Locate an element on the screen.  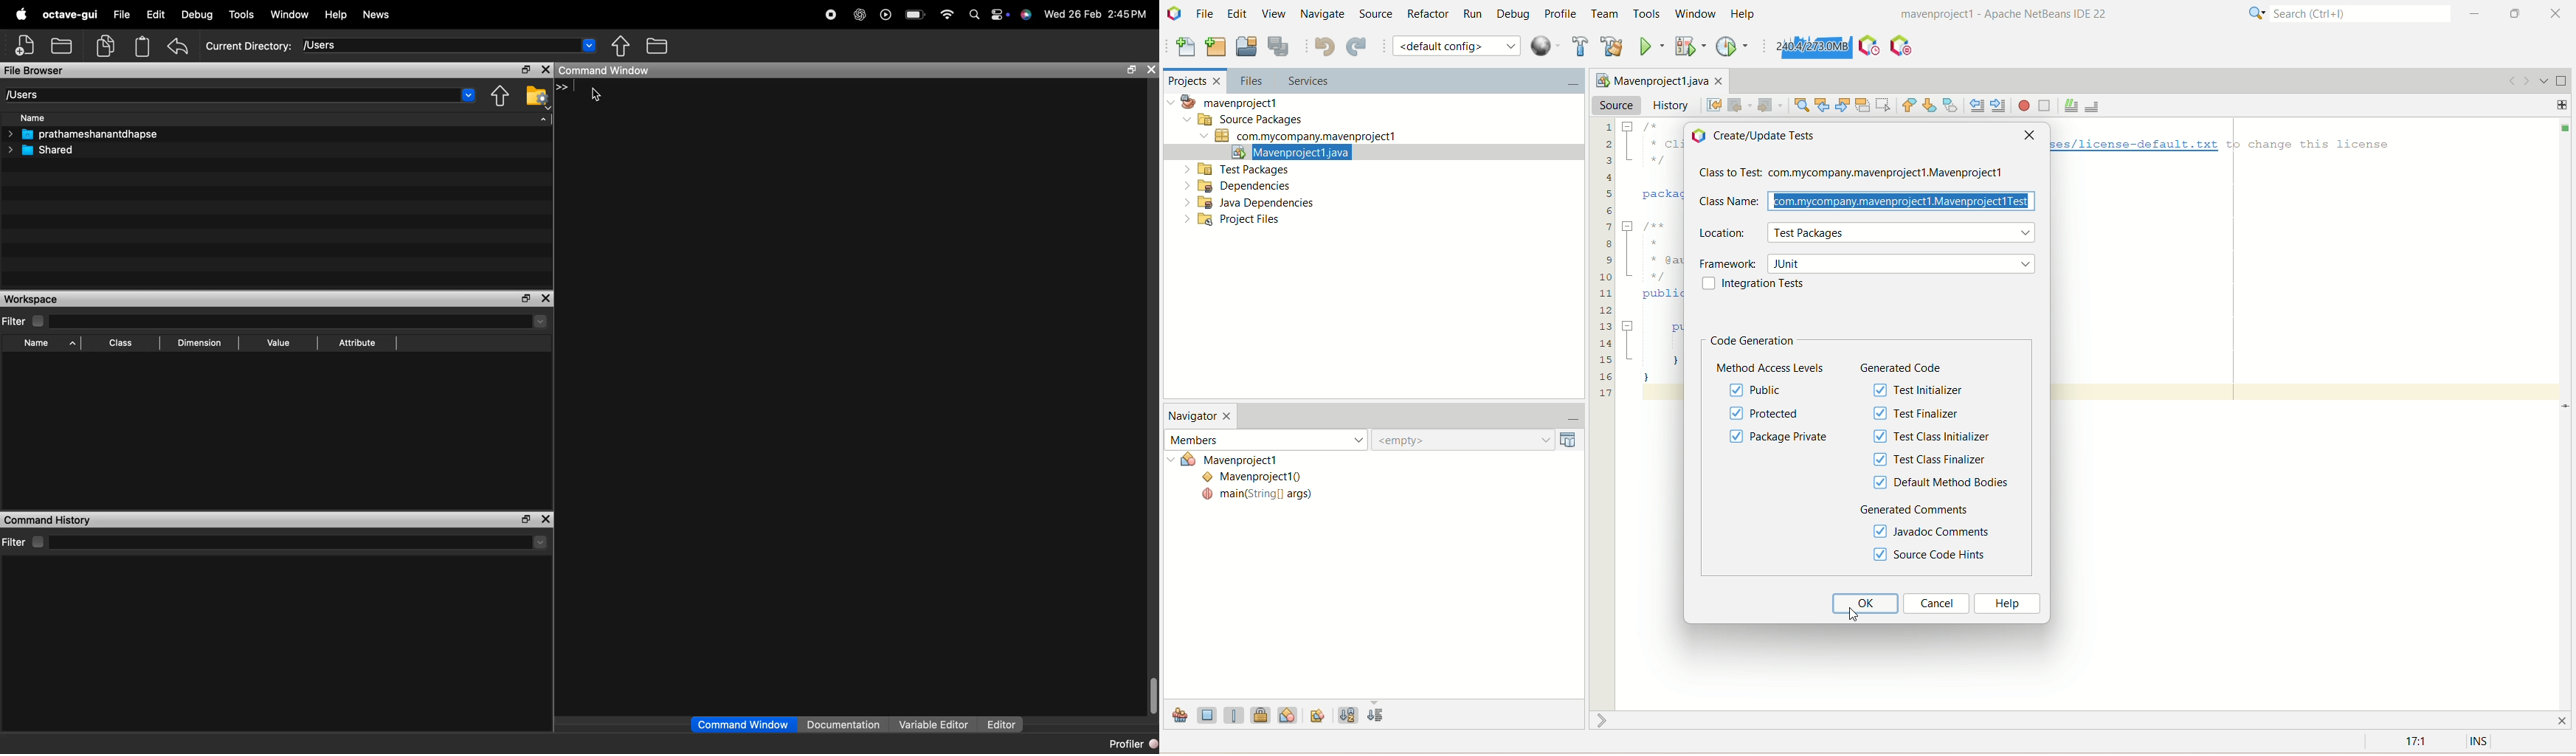
I
Command History is located at coordinates (54, 517).